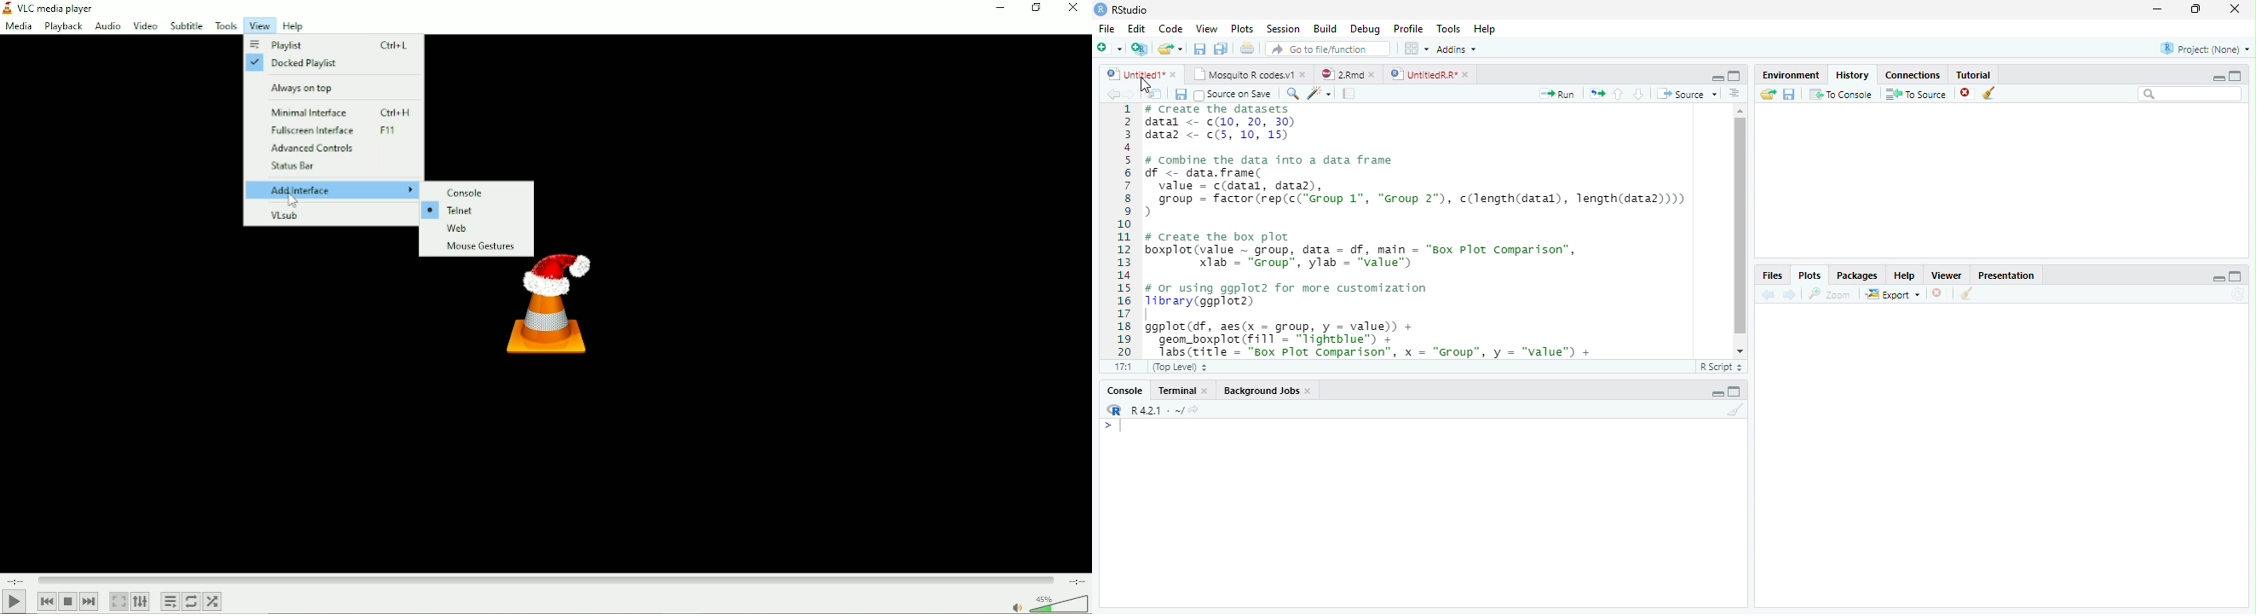 The image size is (2268, 616). I want to click on Audio, so click(106, 26).